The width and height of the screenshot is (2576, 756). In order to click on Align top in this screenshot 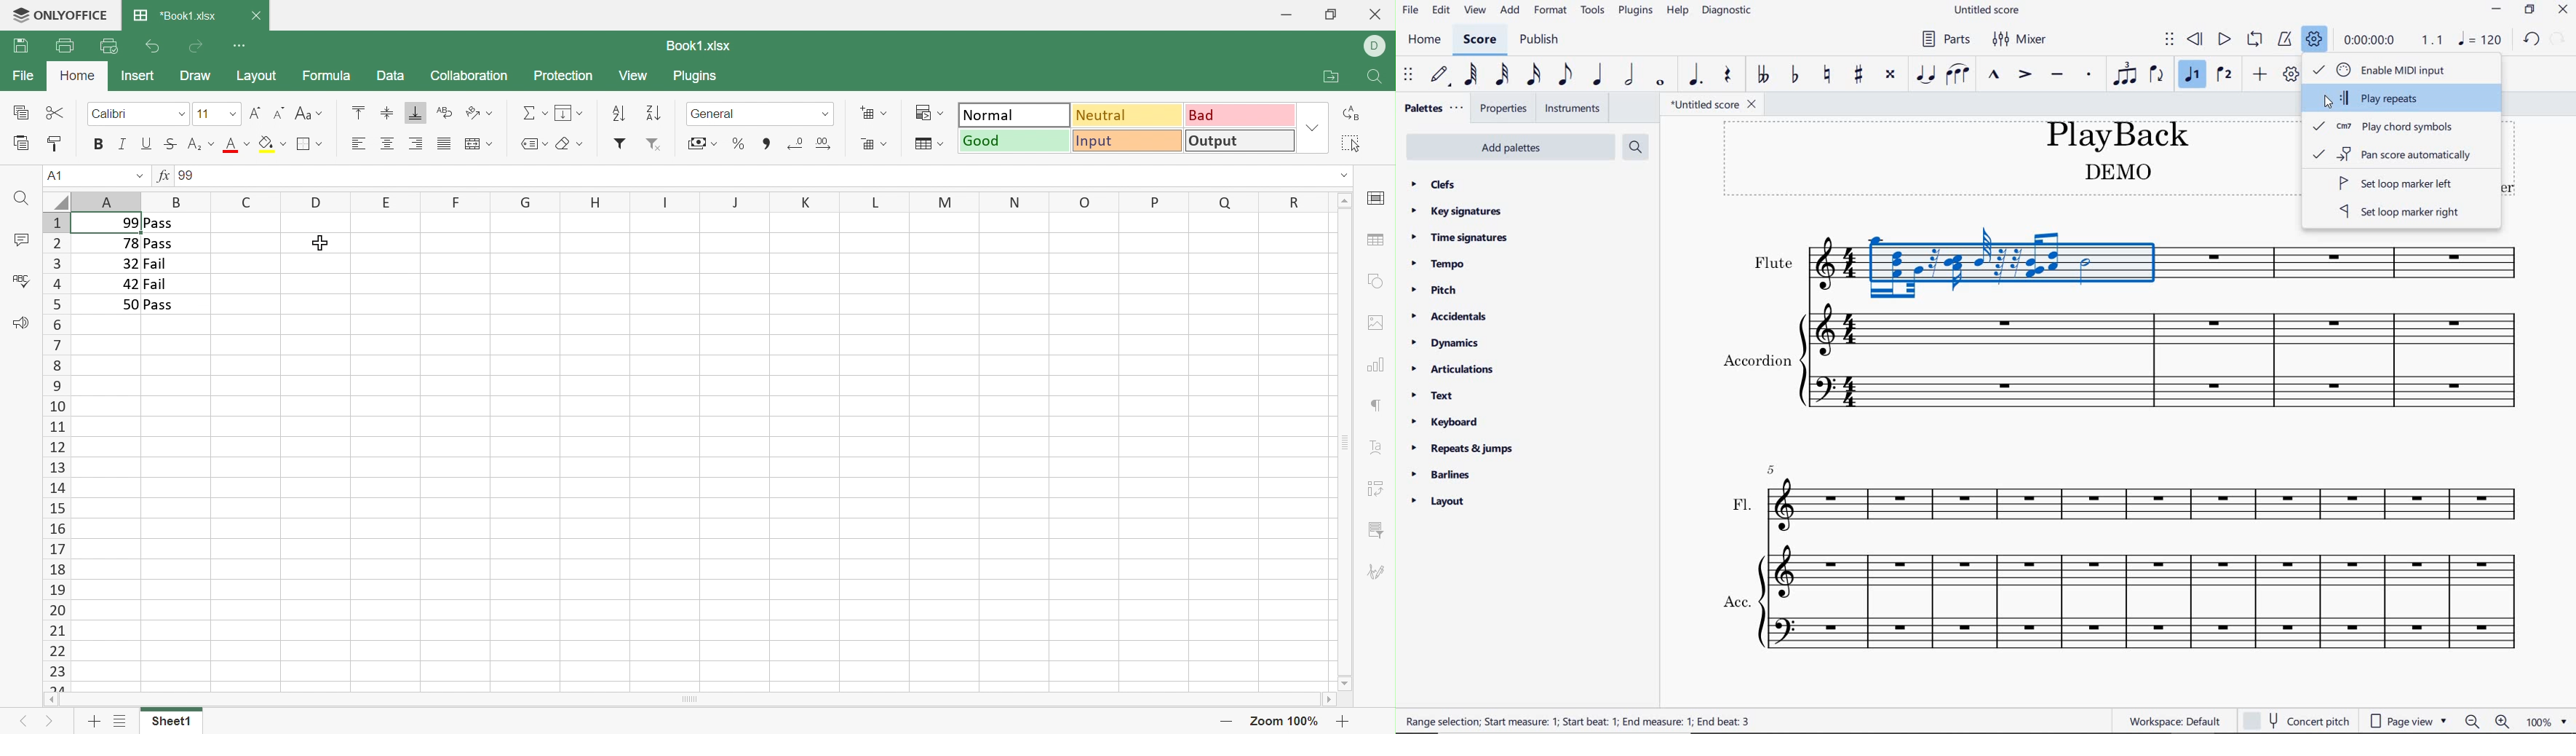, I will do `click(358, 111)`.